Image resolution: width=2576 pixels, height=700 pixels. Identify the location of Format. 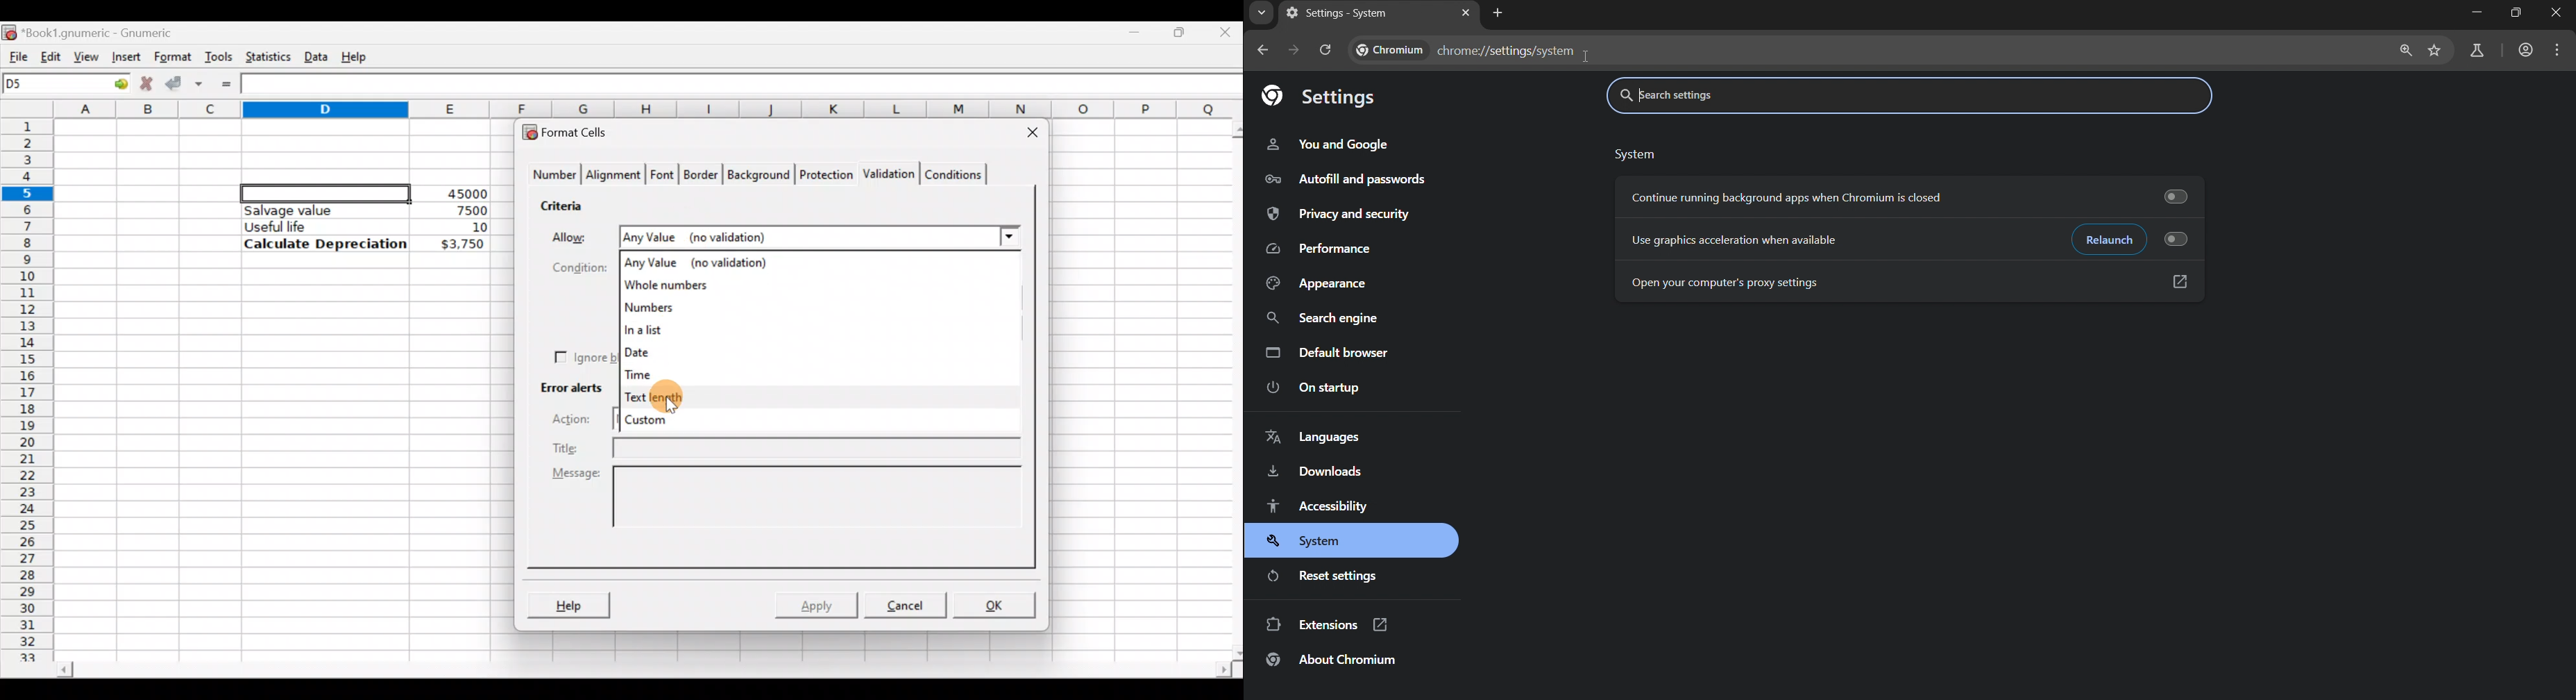
(172, 57).